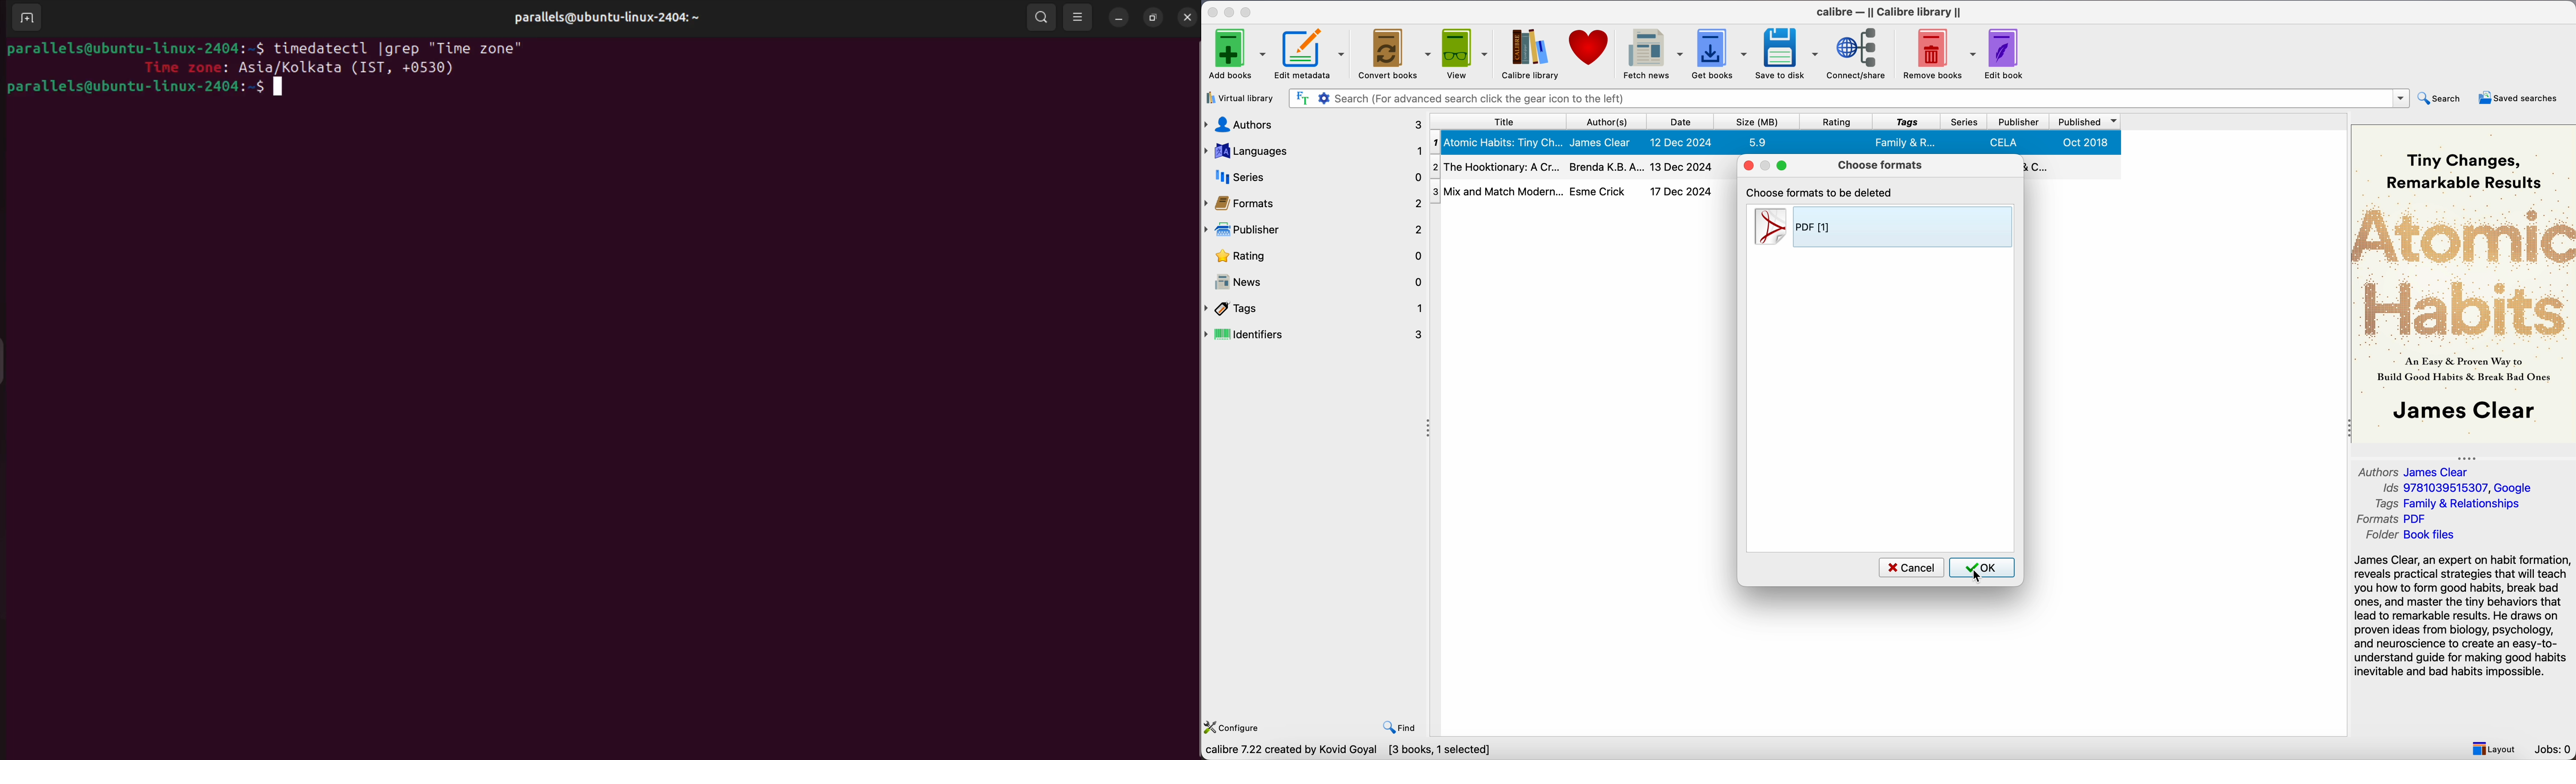  Describe the element at coordinates (1975, 61) in the screenshot. I see `cursor` at that location.